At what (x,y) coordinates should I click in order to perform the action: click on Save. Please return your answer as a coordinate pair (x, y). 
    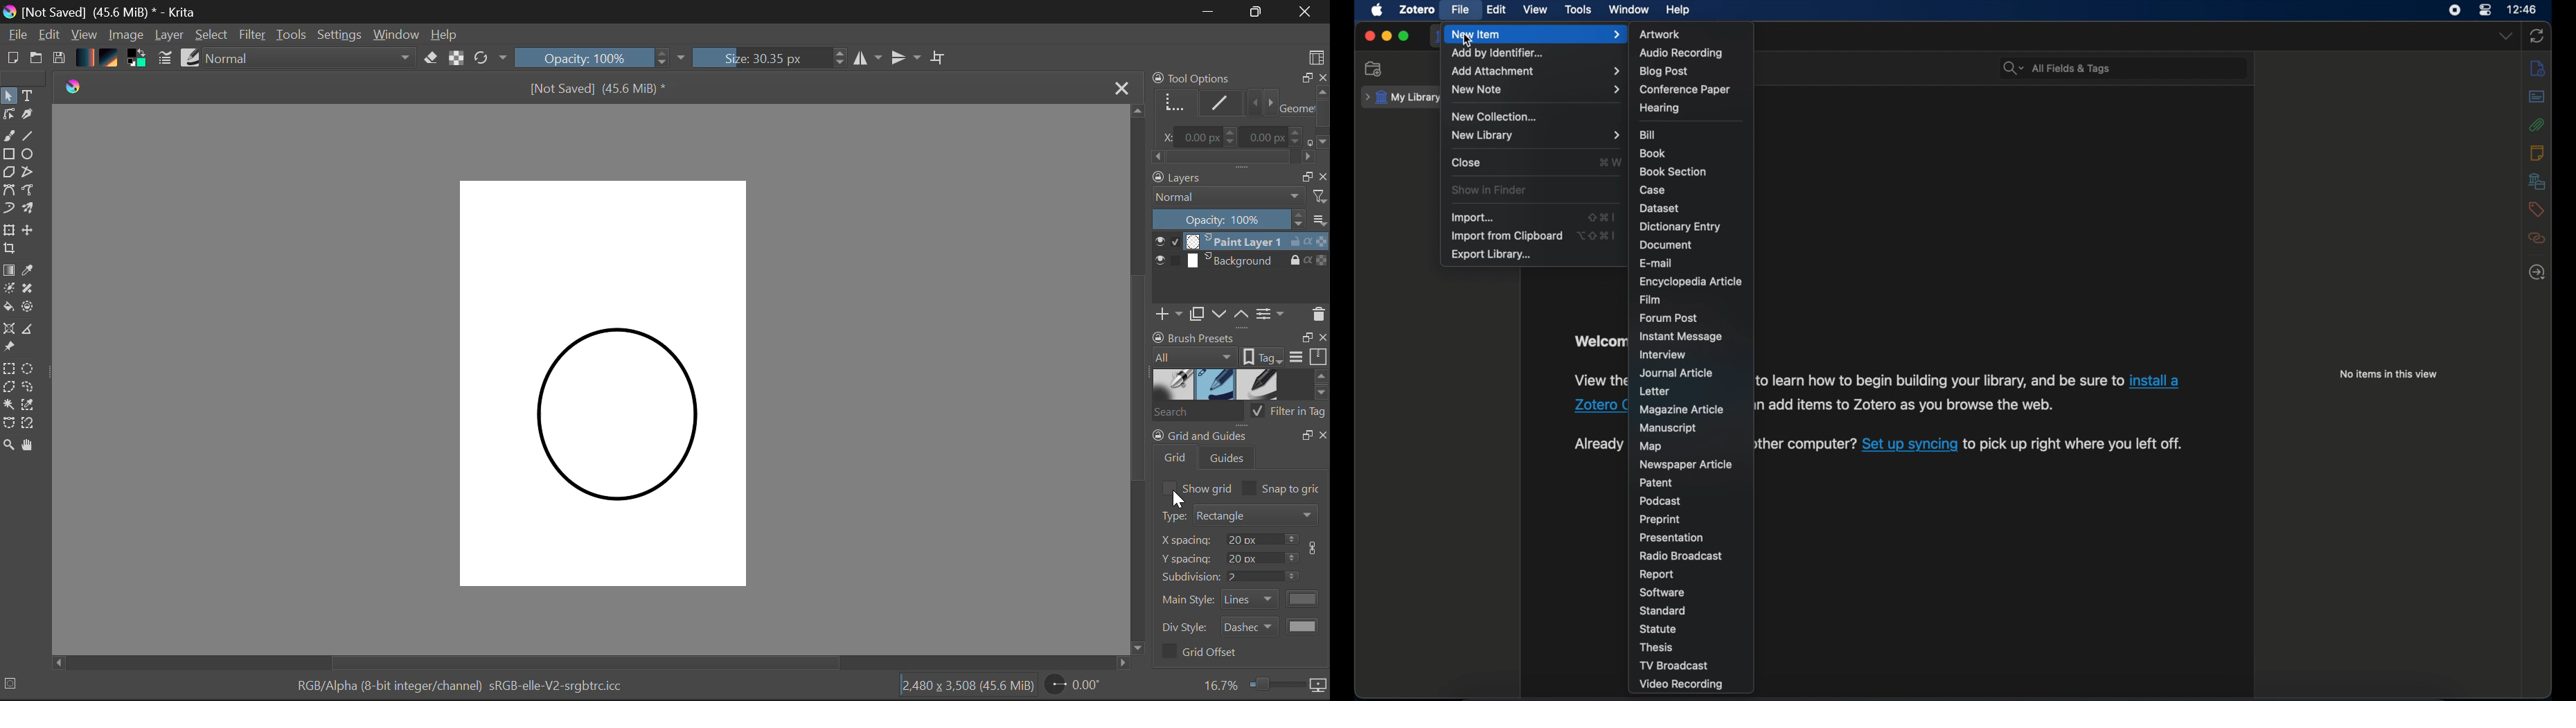
    Looking at the image, I should click on (60, 59).